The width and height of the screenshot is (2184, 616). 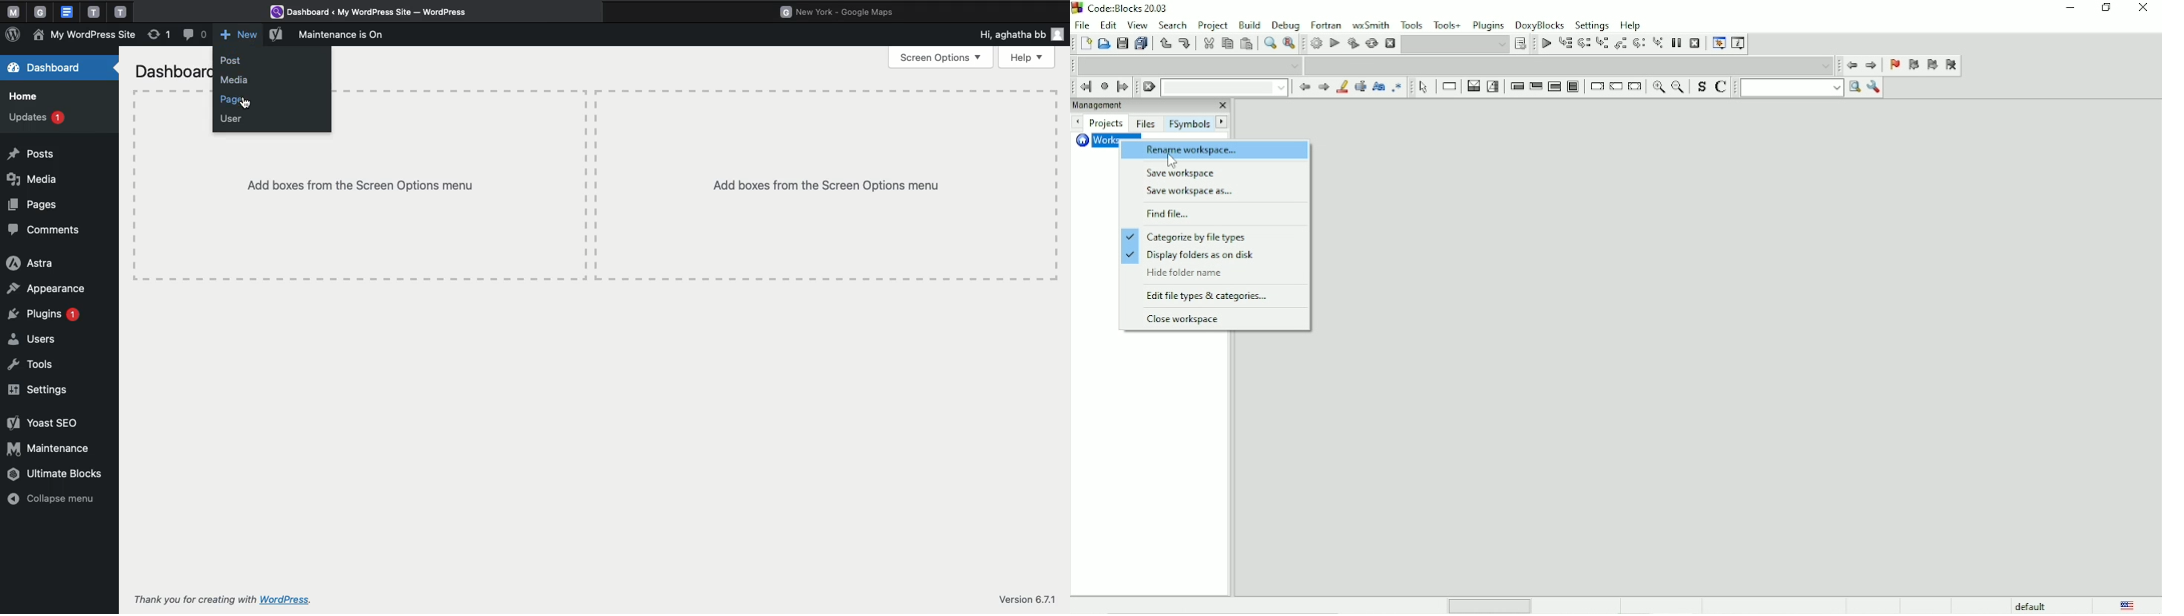 I want to click on Edit, so click(x=1108, y=24).